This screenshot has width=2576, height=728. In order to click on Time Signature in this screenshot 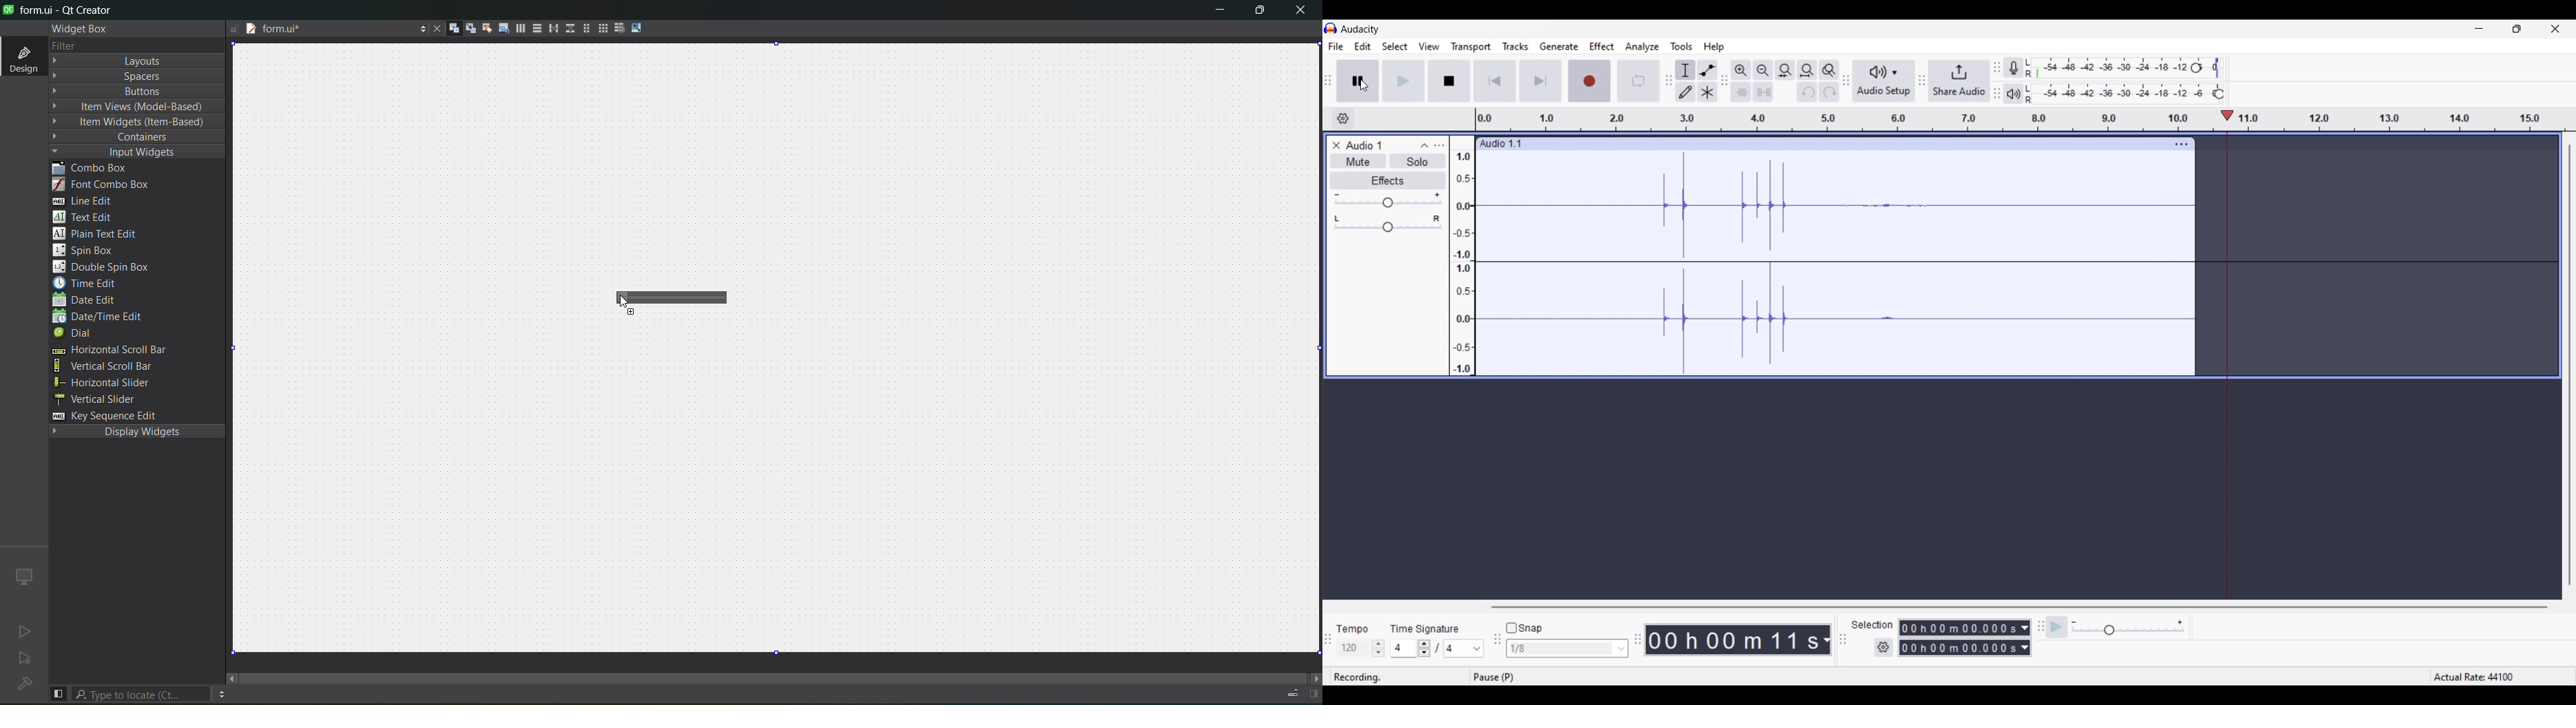, I will do `click(1430, 627)`.